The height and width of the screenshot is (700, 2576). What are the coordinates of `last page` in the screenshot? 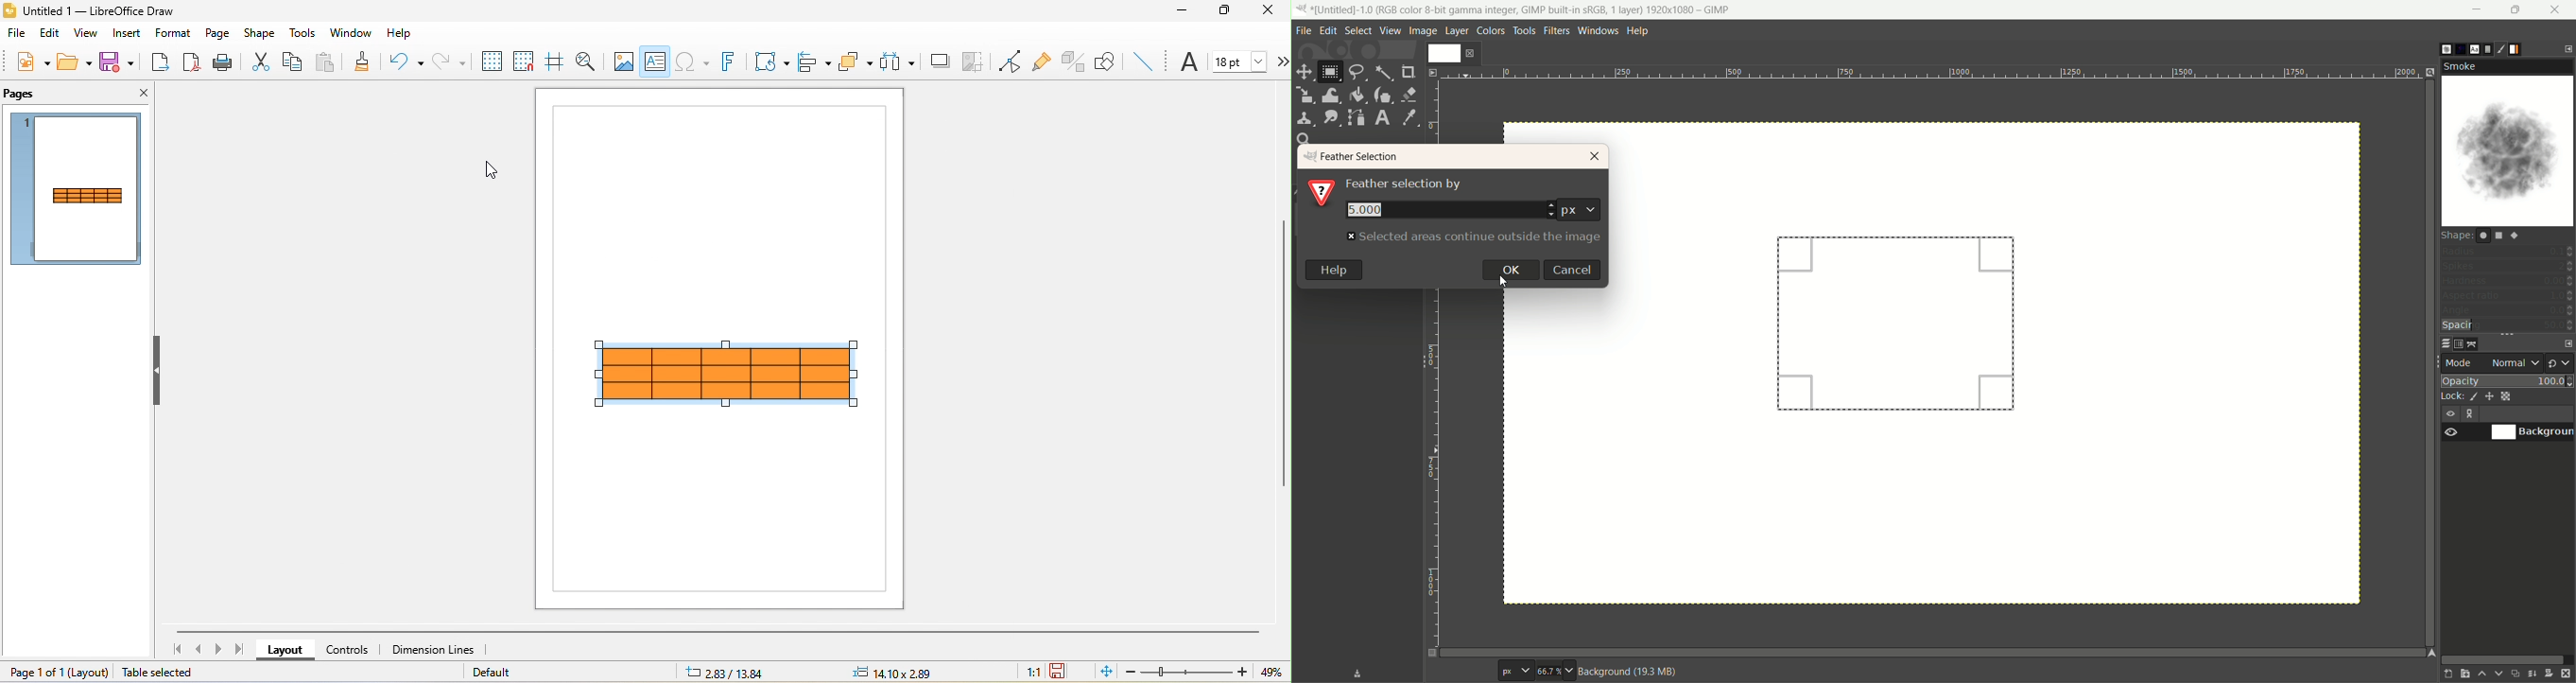 It's located at (245, 651).